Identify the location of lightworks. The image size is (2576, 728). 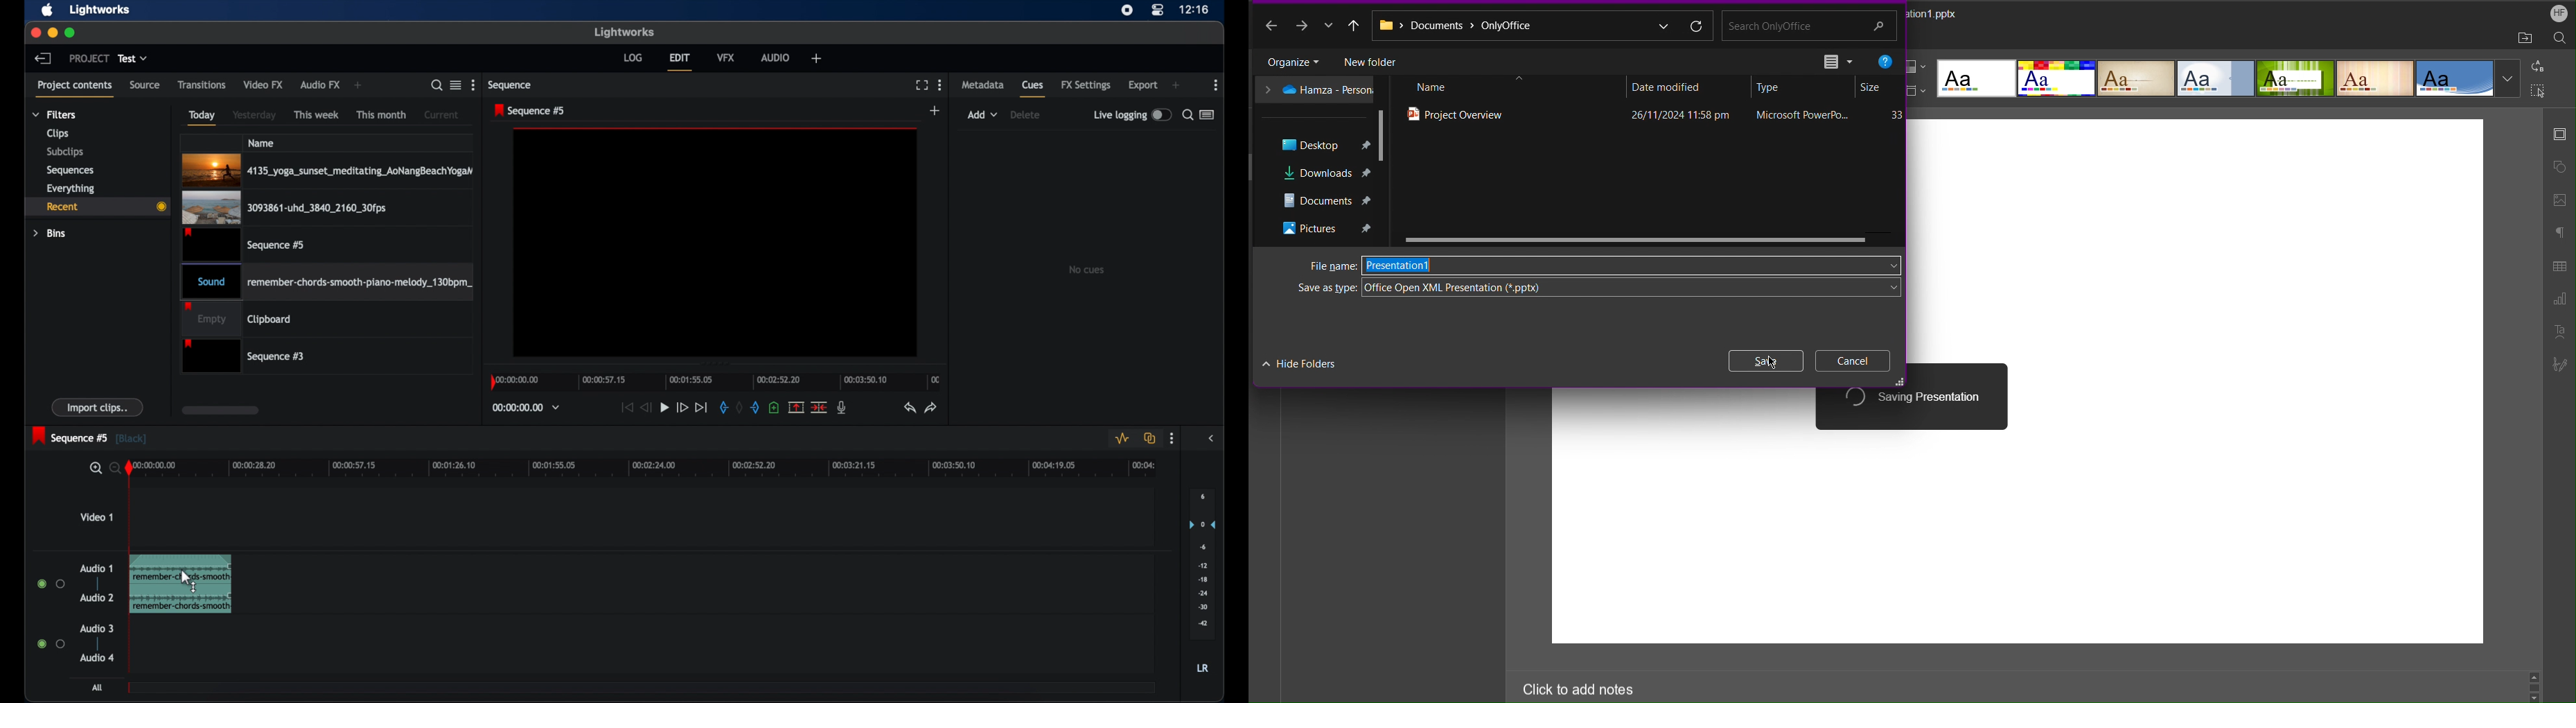
(100, 10).